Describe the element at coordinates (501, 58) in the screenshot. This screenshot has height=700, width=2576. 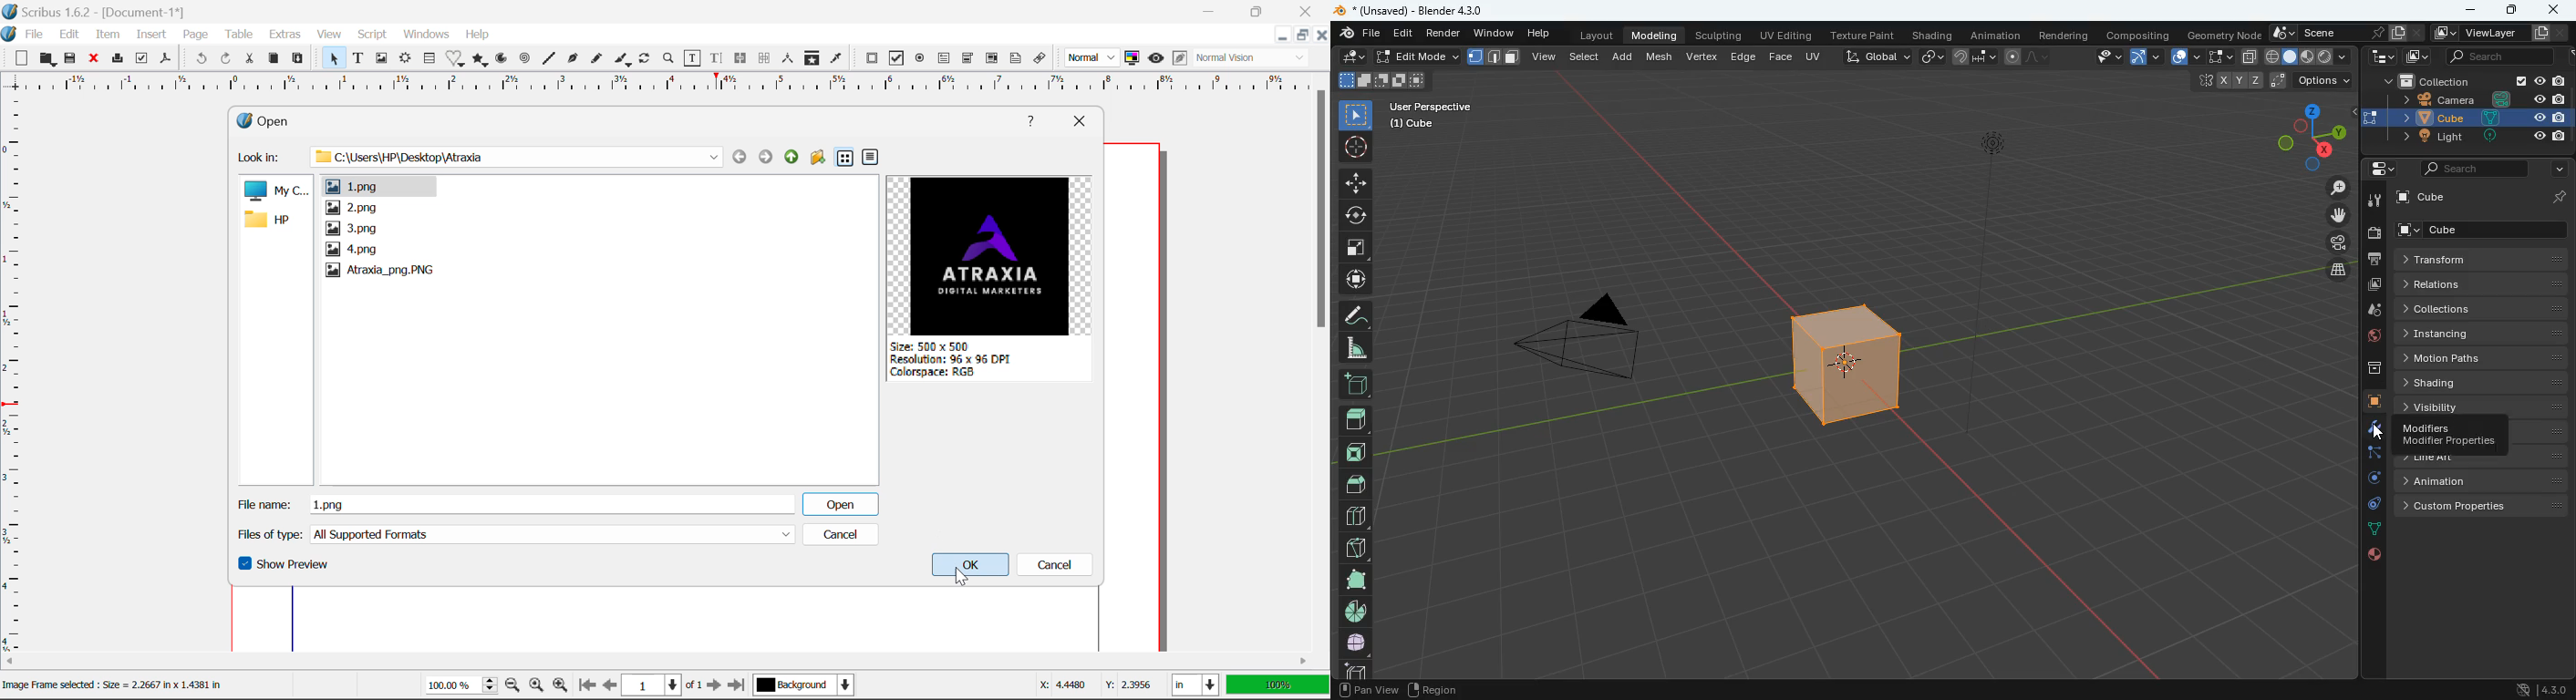
I see `Arcs` at that location.